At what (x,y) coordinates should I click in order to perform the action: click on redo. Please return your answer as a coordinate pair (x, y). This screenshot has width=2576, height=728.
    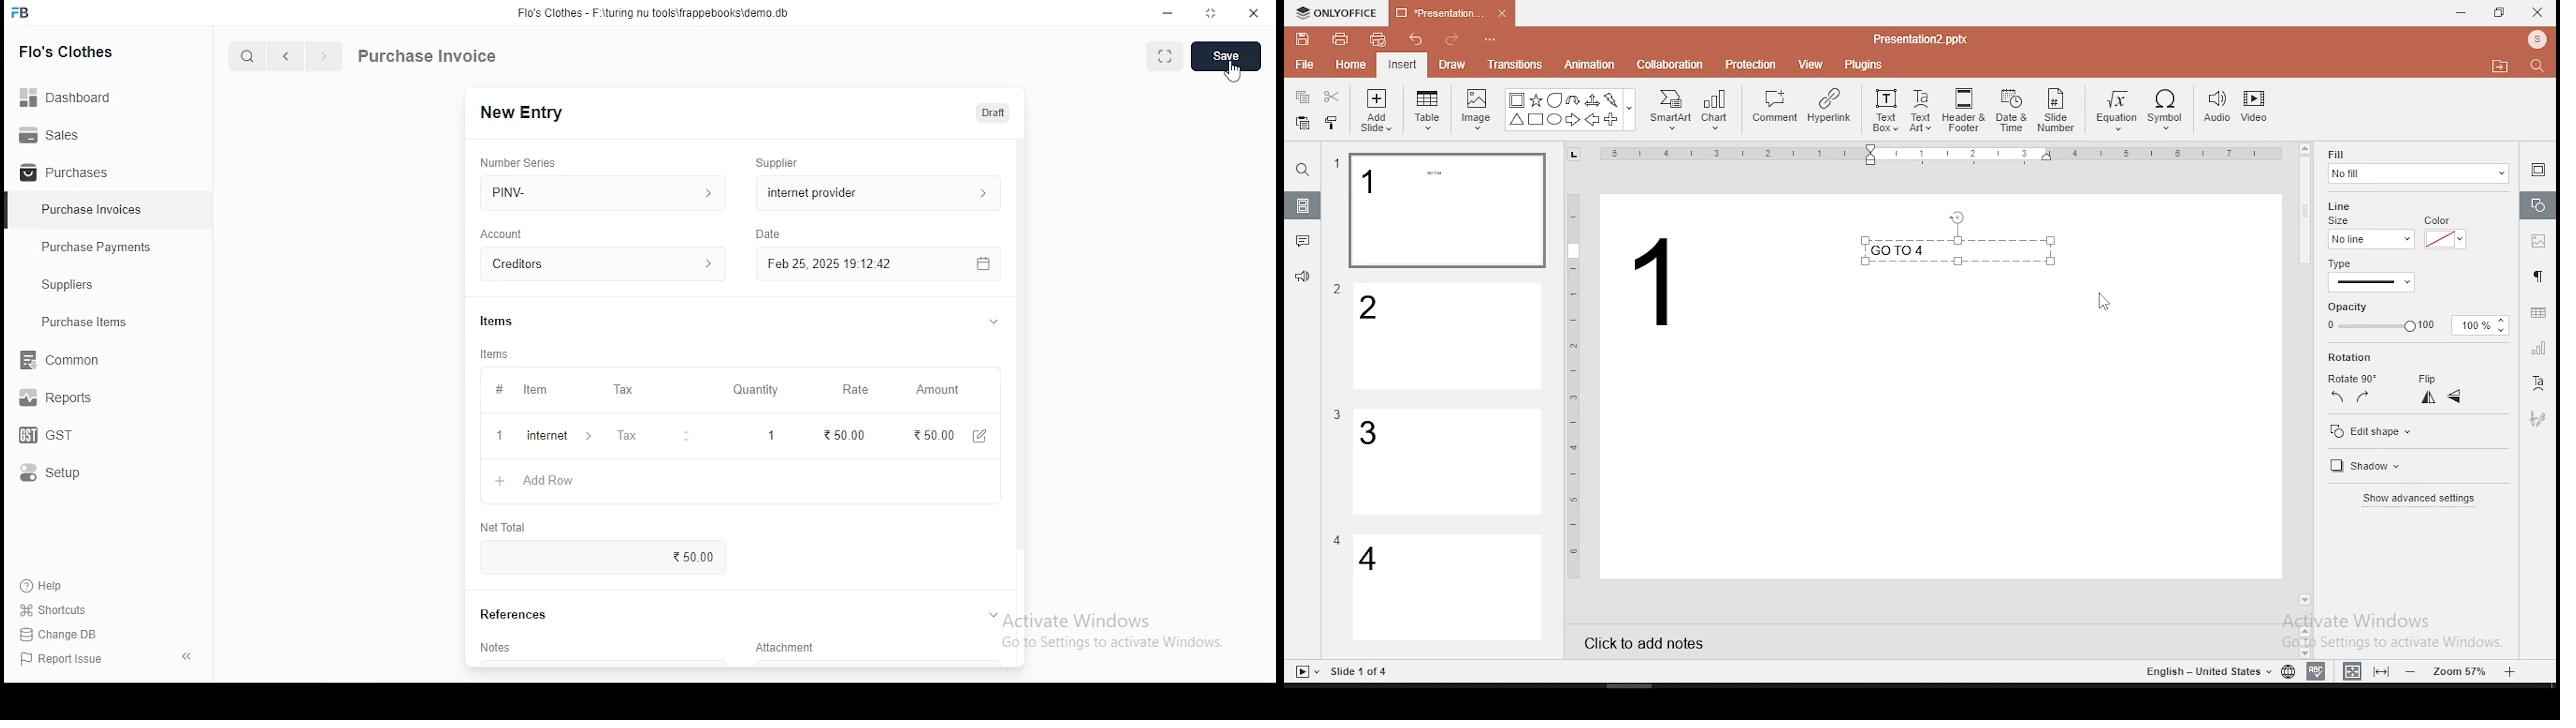
    Looking at the image, I should click on (1452, 42).